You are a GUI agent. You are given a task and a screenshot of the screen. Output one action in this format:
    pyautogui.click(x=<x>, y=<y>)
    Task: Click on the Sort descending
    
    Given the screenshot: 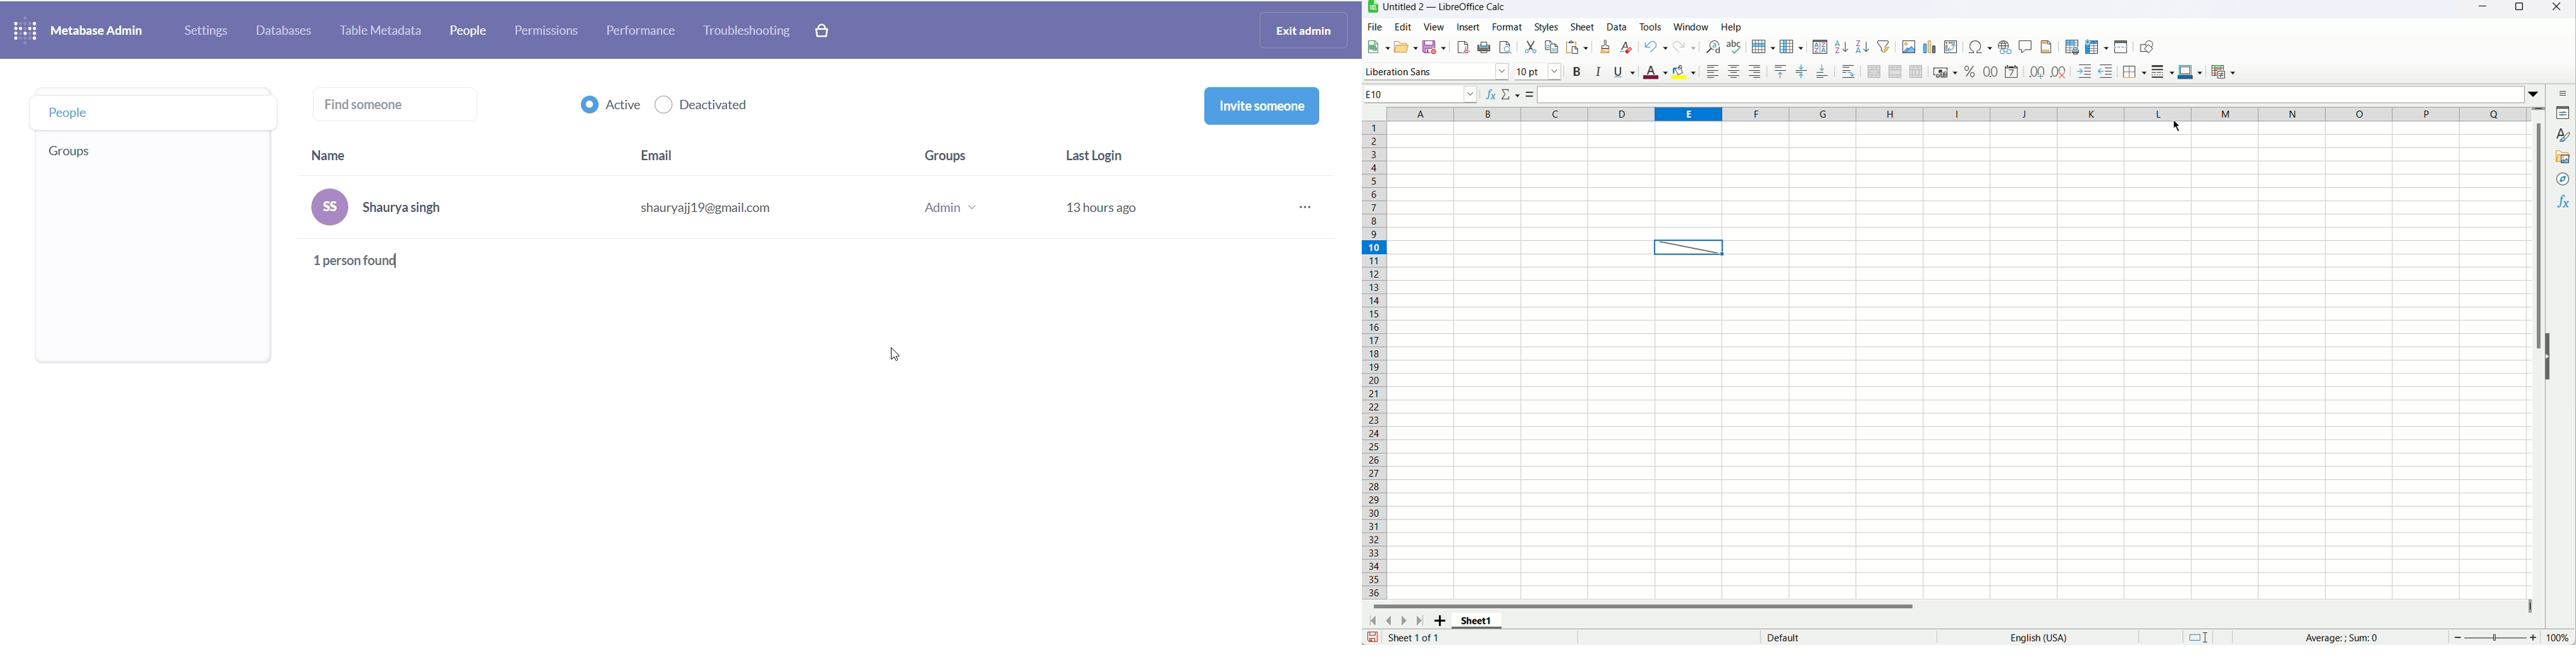 What is the action you would take?
    pyautogui.click(x=1863, y=46)
    